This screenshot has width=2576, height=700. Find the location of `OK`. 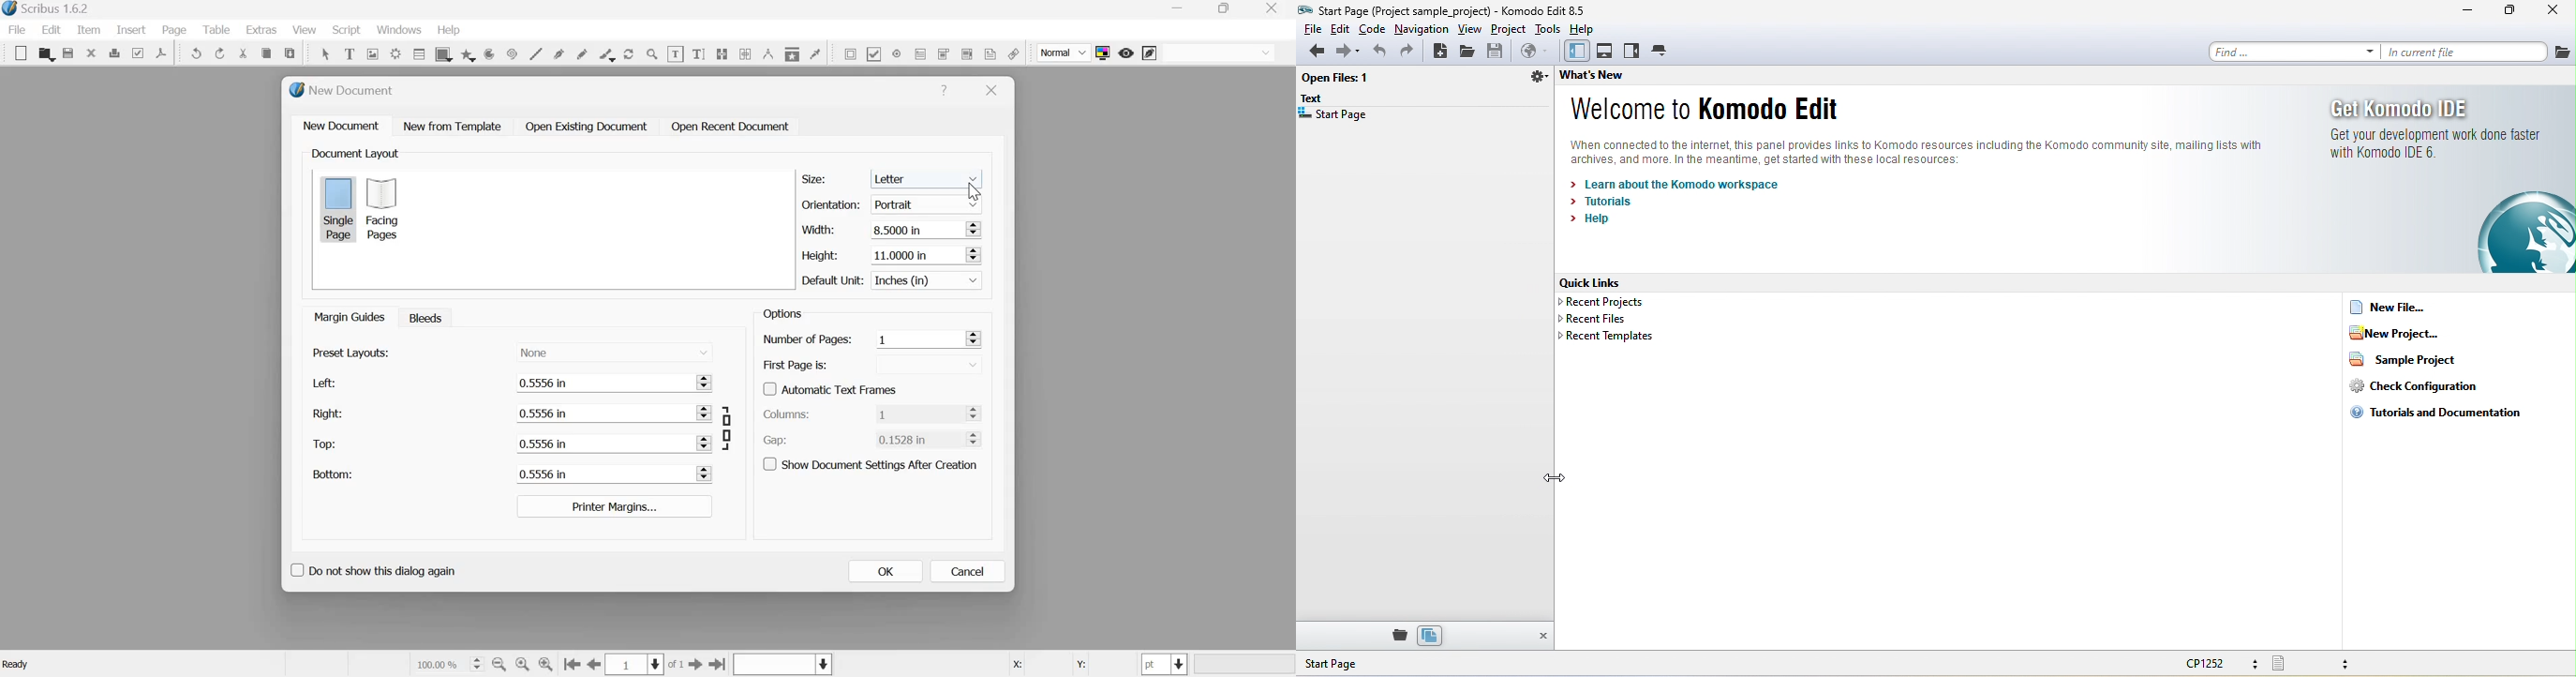

OK is located at coordinates (885, 571).